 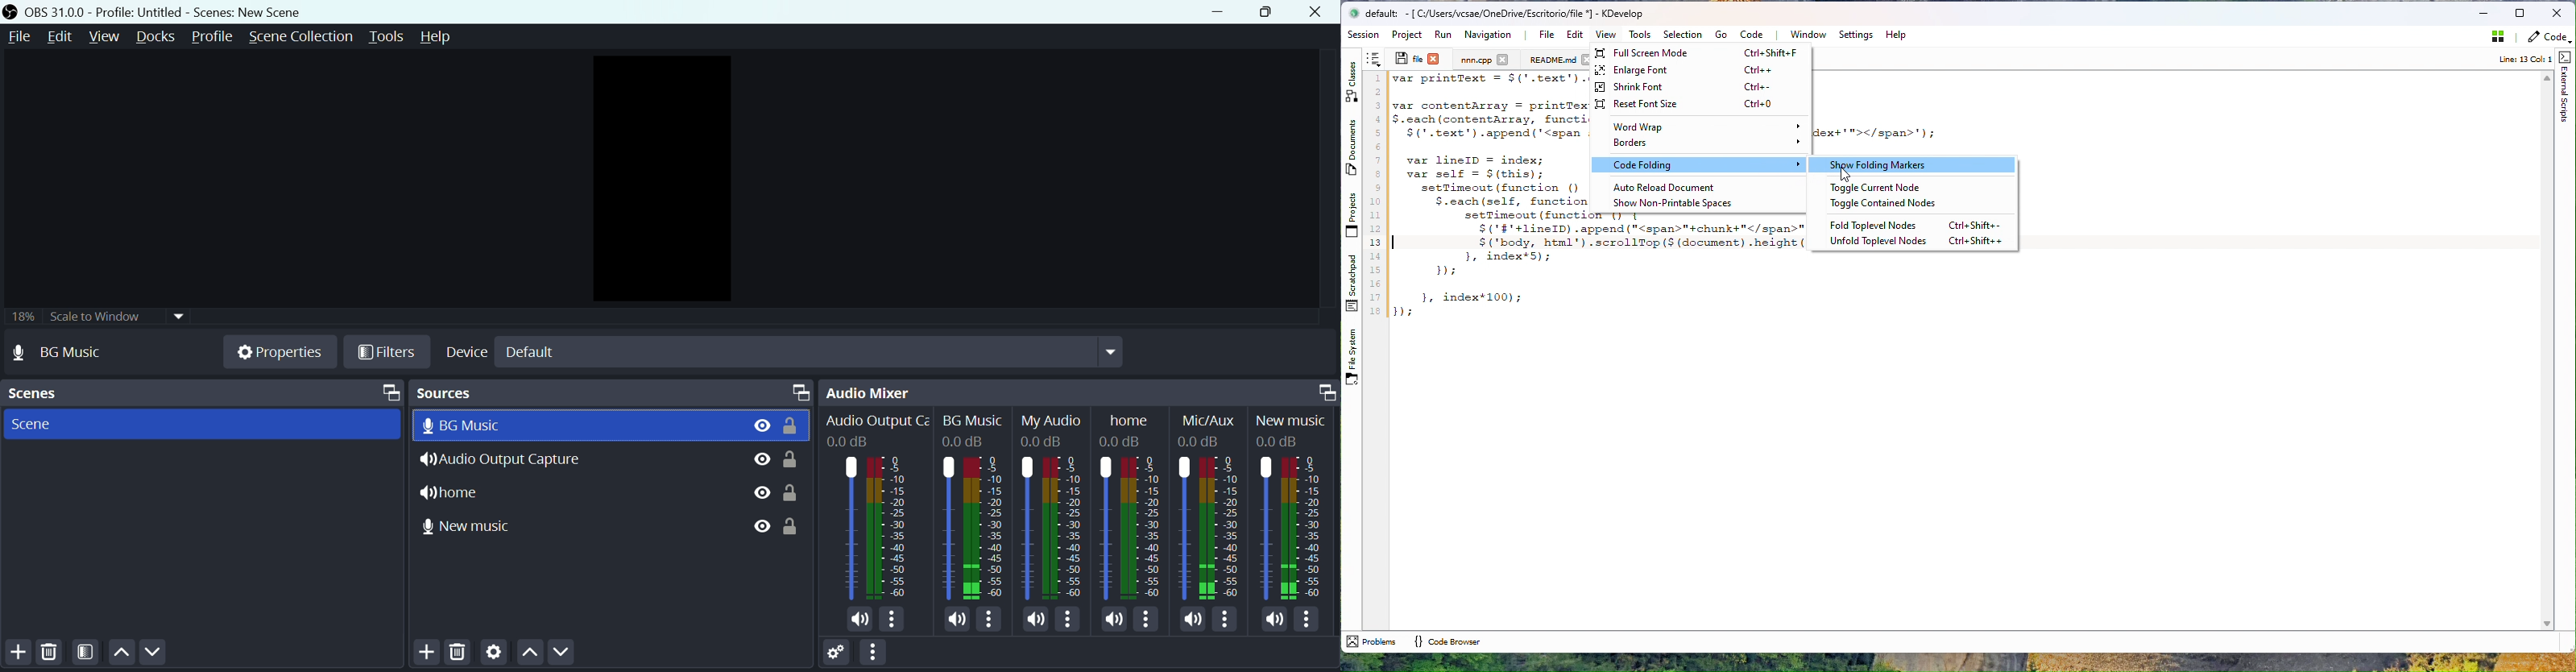 I want to click on Help, so click(x=448, y=36).